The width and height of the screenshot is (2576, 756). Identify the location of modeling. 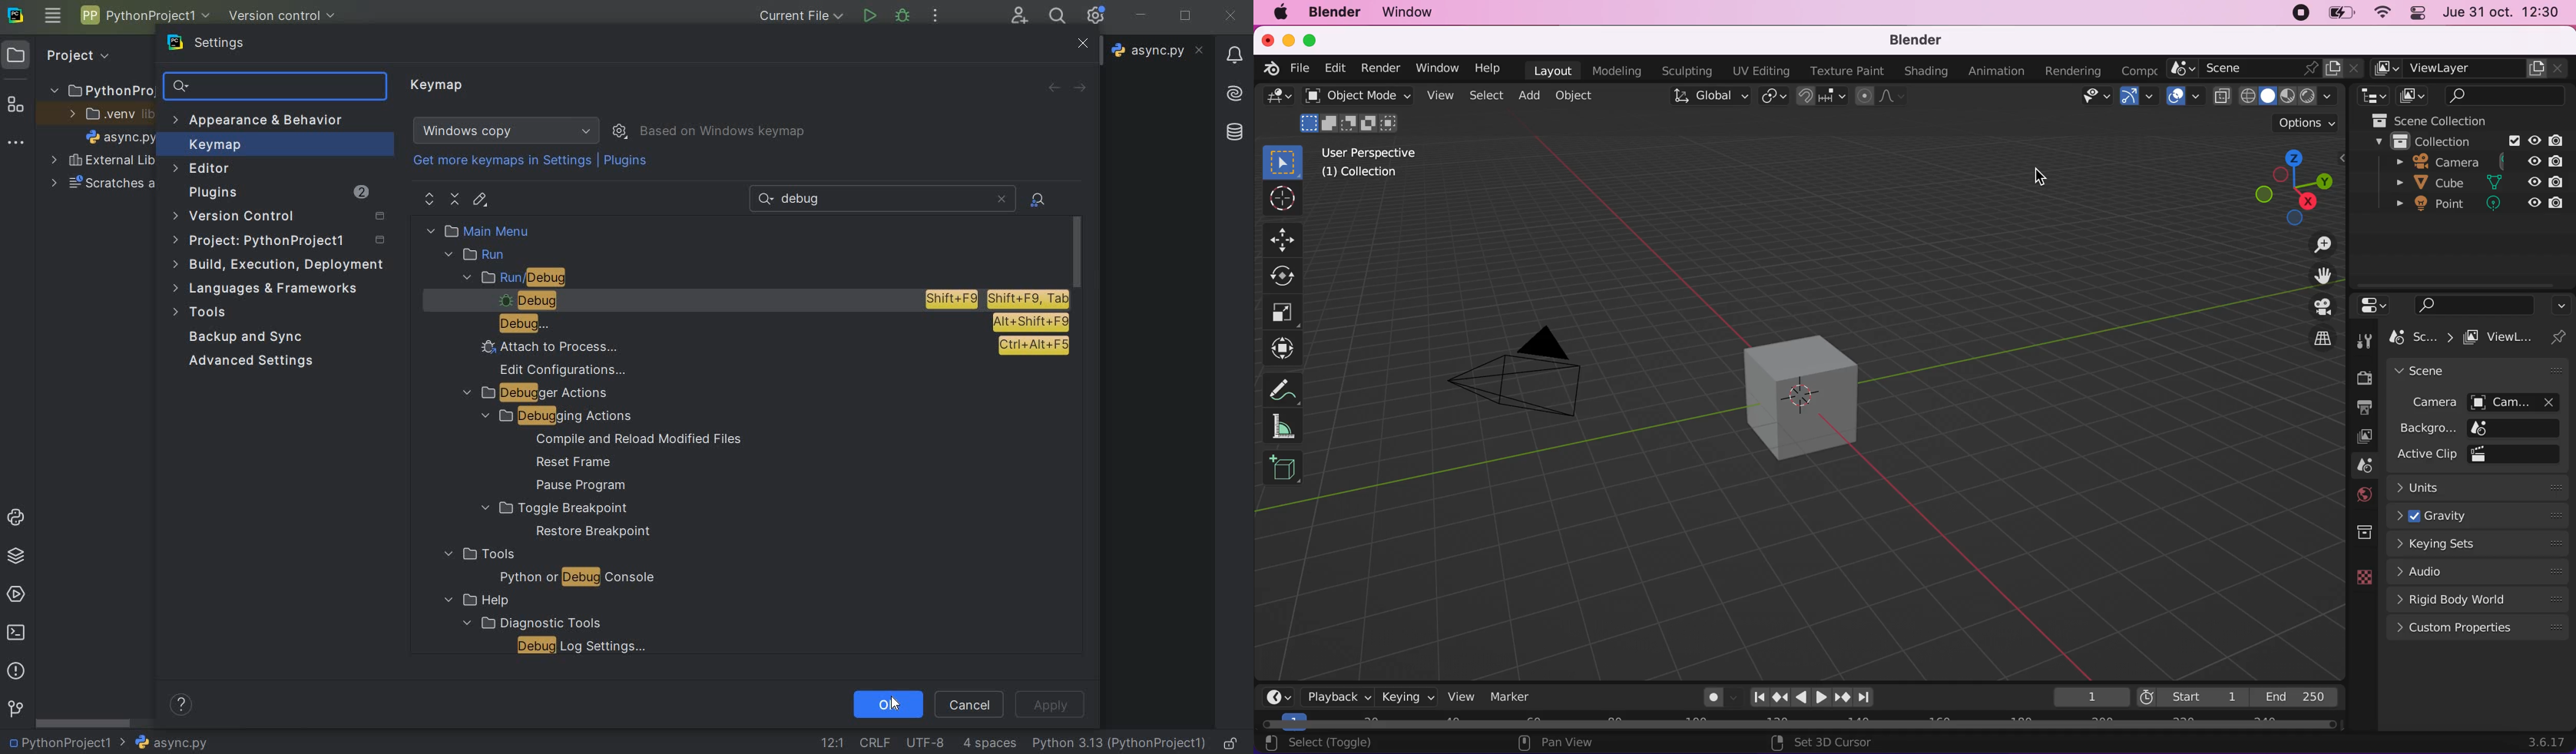
(1618, 70).